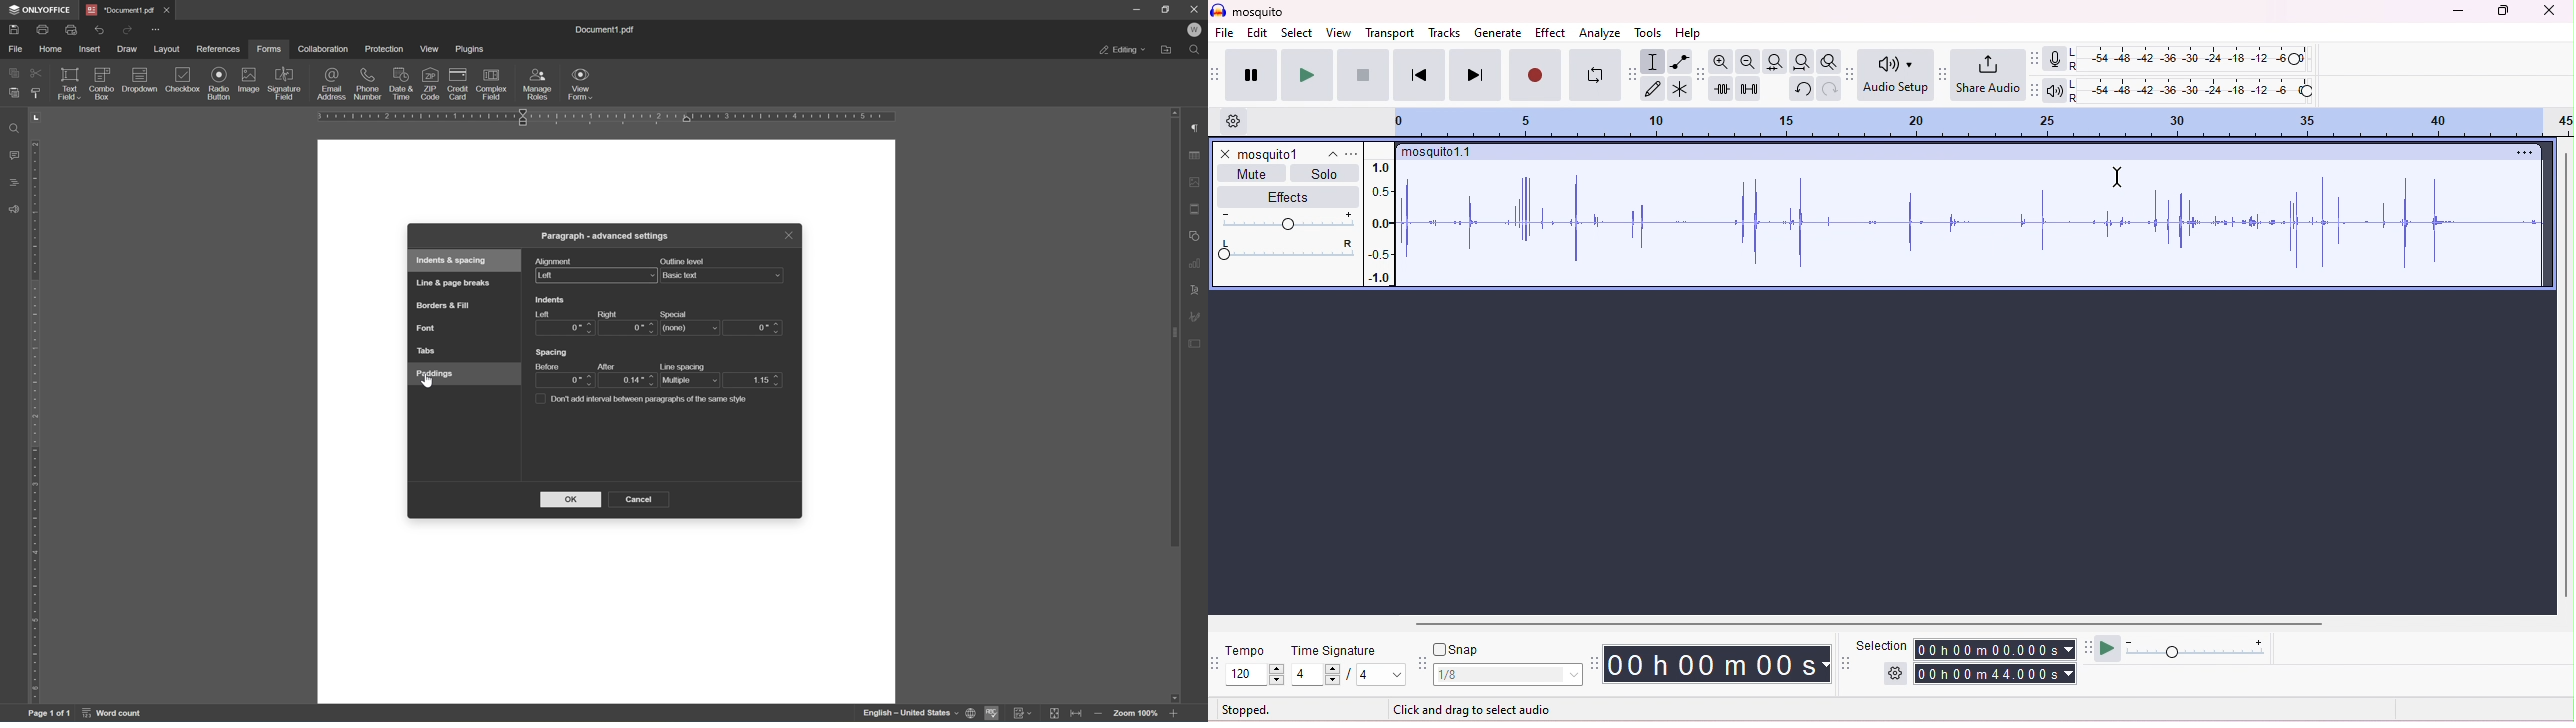  I want to click on transport, so click(1392, 33).